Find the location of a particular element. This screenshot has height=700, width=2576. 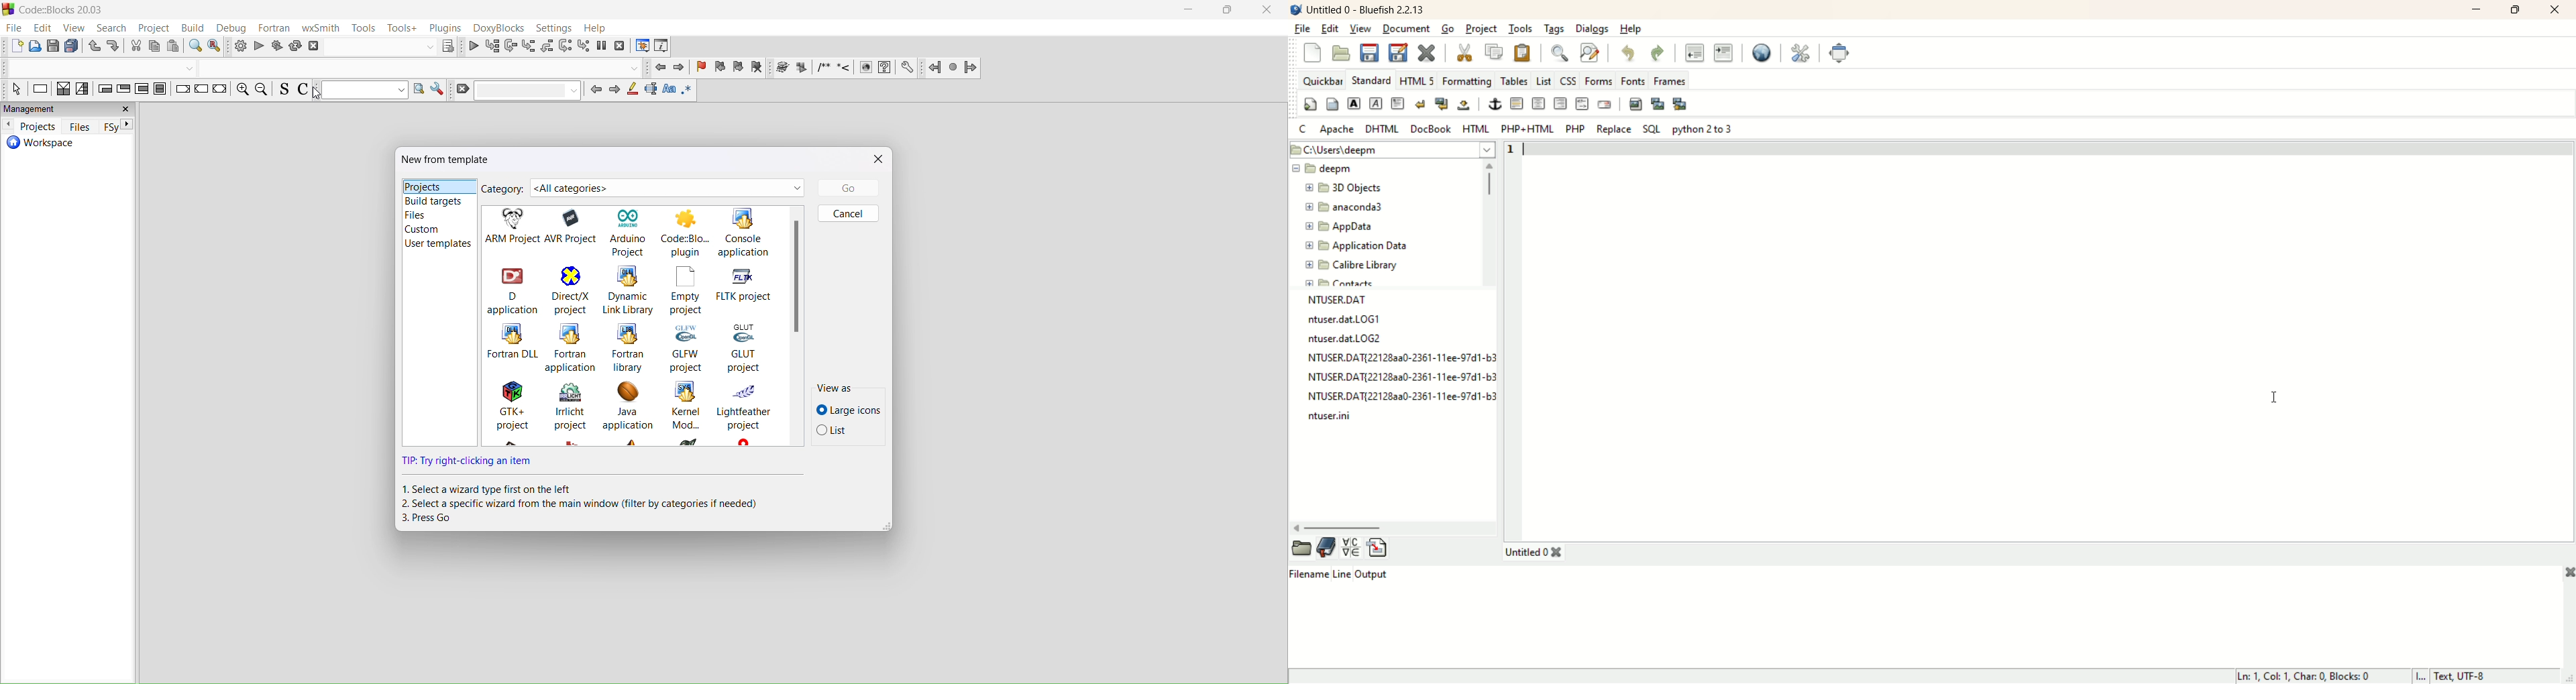

text UTF-8 is located at coordinates (2464, 675).